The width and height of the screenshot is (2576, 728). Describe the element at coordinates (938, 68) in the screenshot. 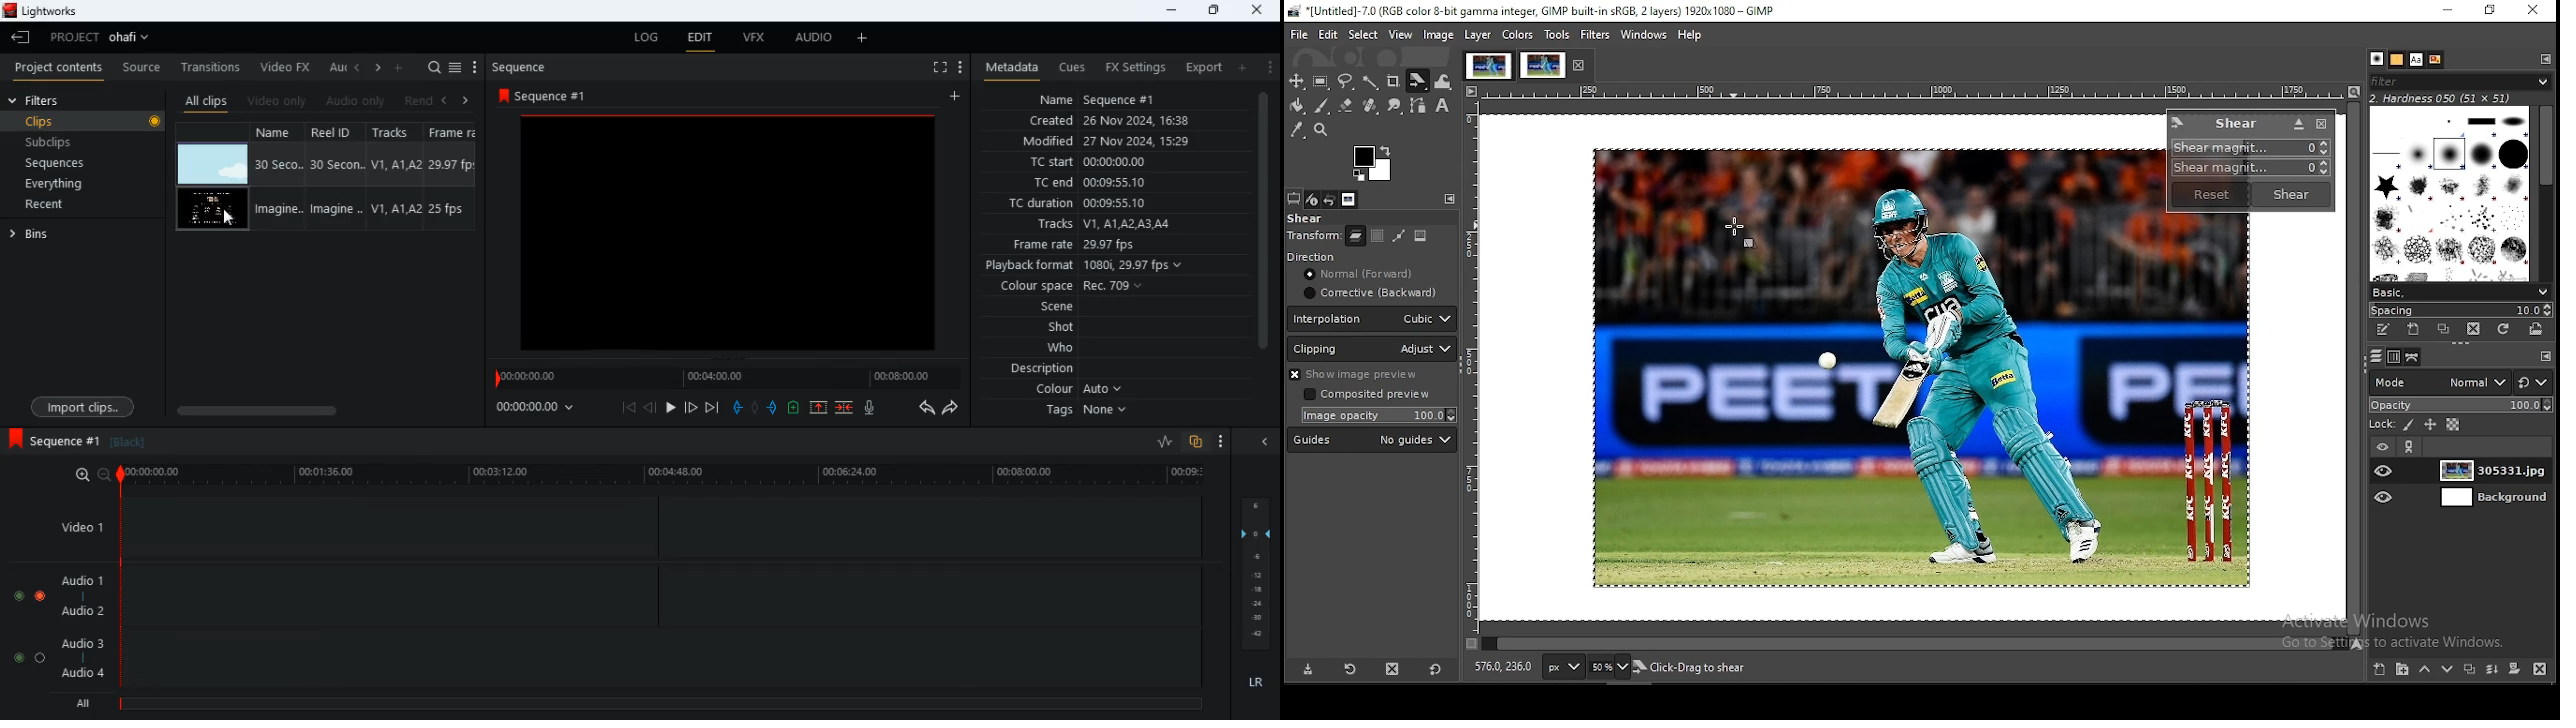

I see `fullscreen` at that location.